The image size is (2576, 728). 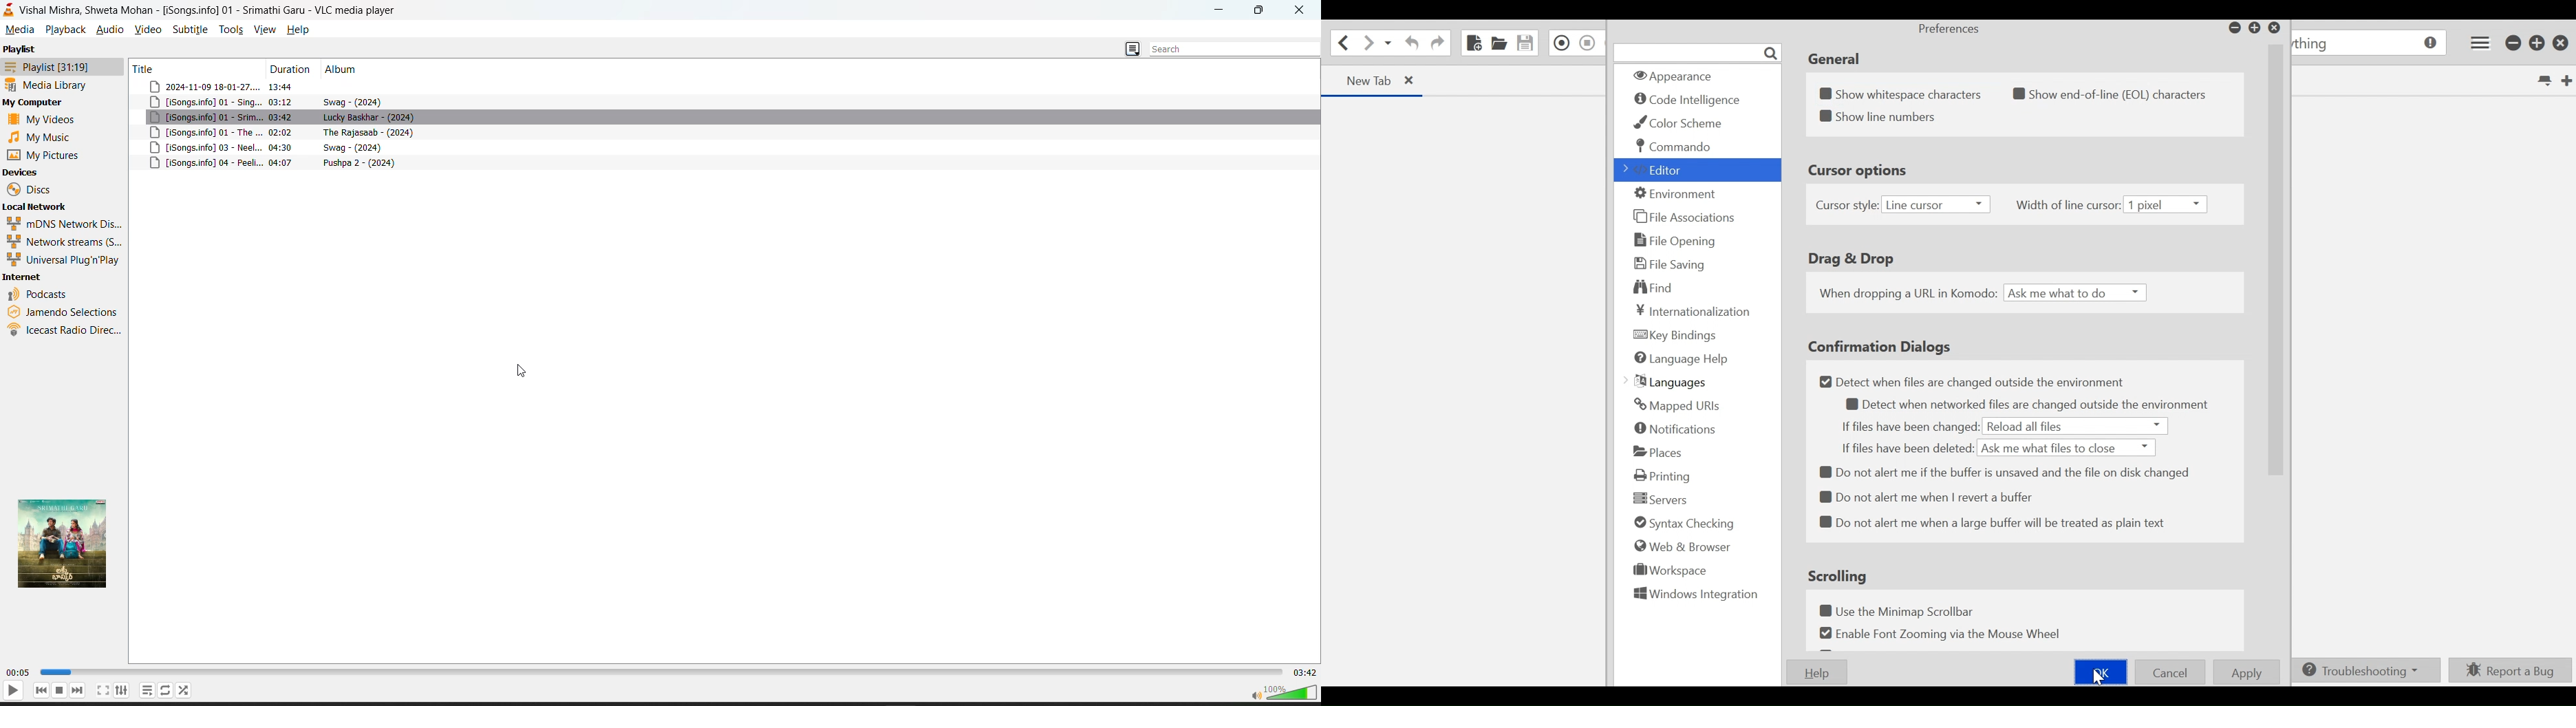 What do you see at coordinates (724, 103) in the screenshot?
I see `song` at bounding box center [724, 103].